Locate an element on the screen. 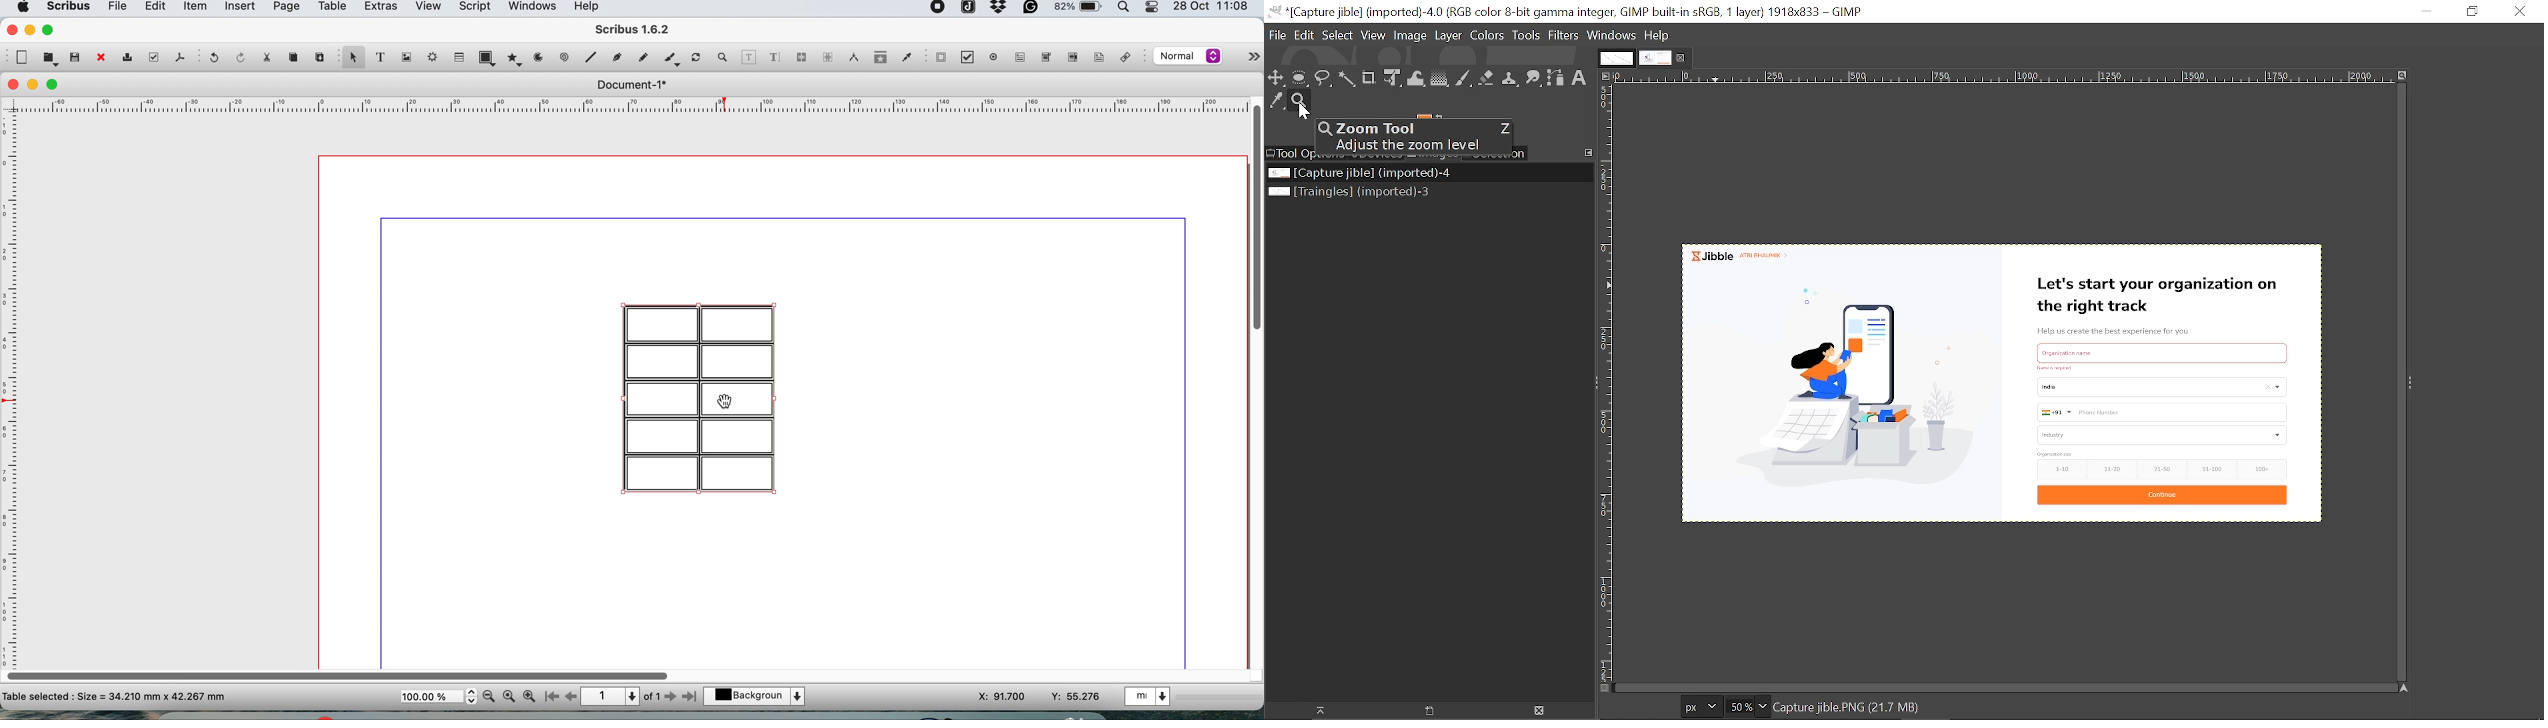 The image size is (2548, 728). Access the image menu is located at coordinates (1606, 76).